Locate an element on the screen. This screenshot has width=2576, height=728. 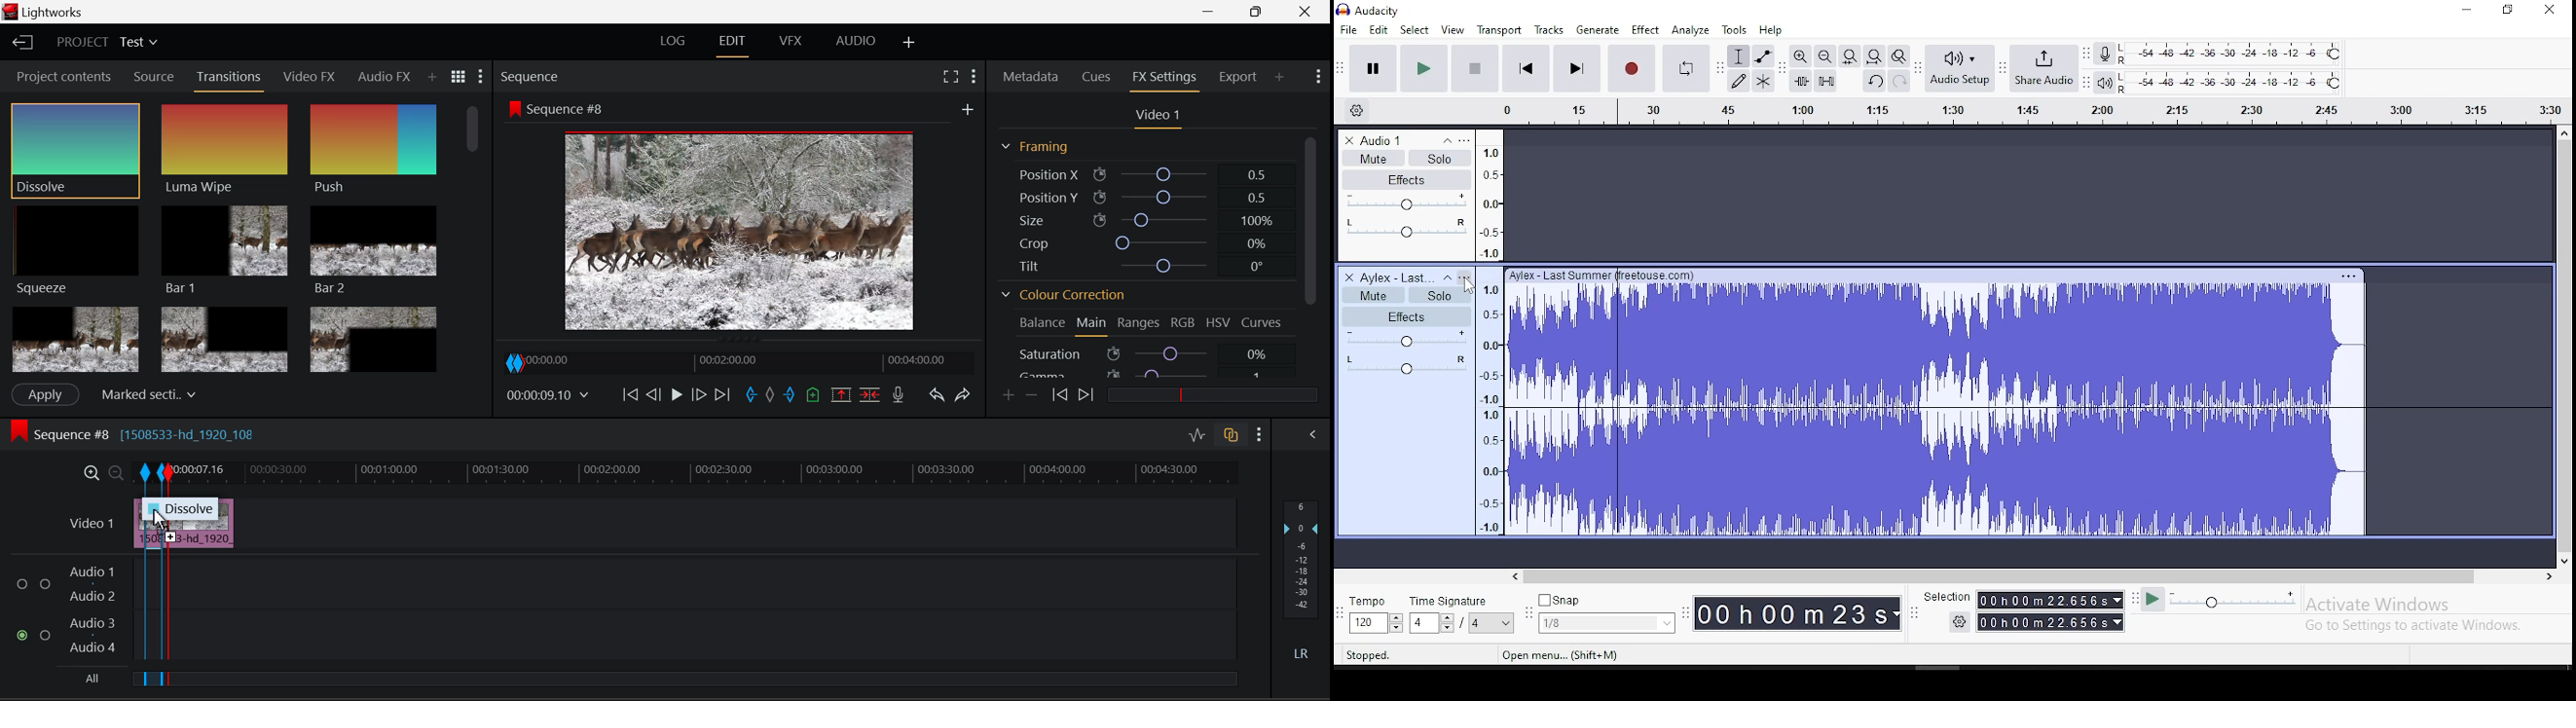
Close is located at coordinates (1306, 12).